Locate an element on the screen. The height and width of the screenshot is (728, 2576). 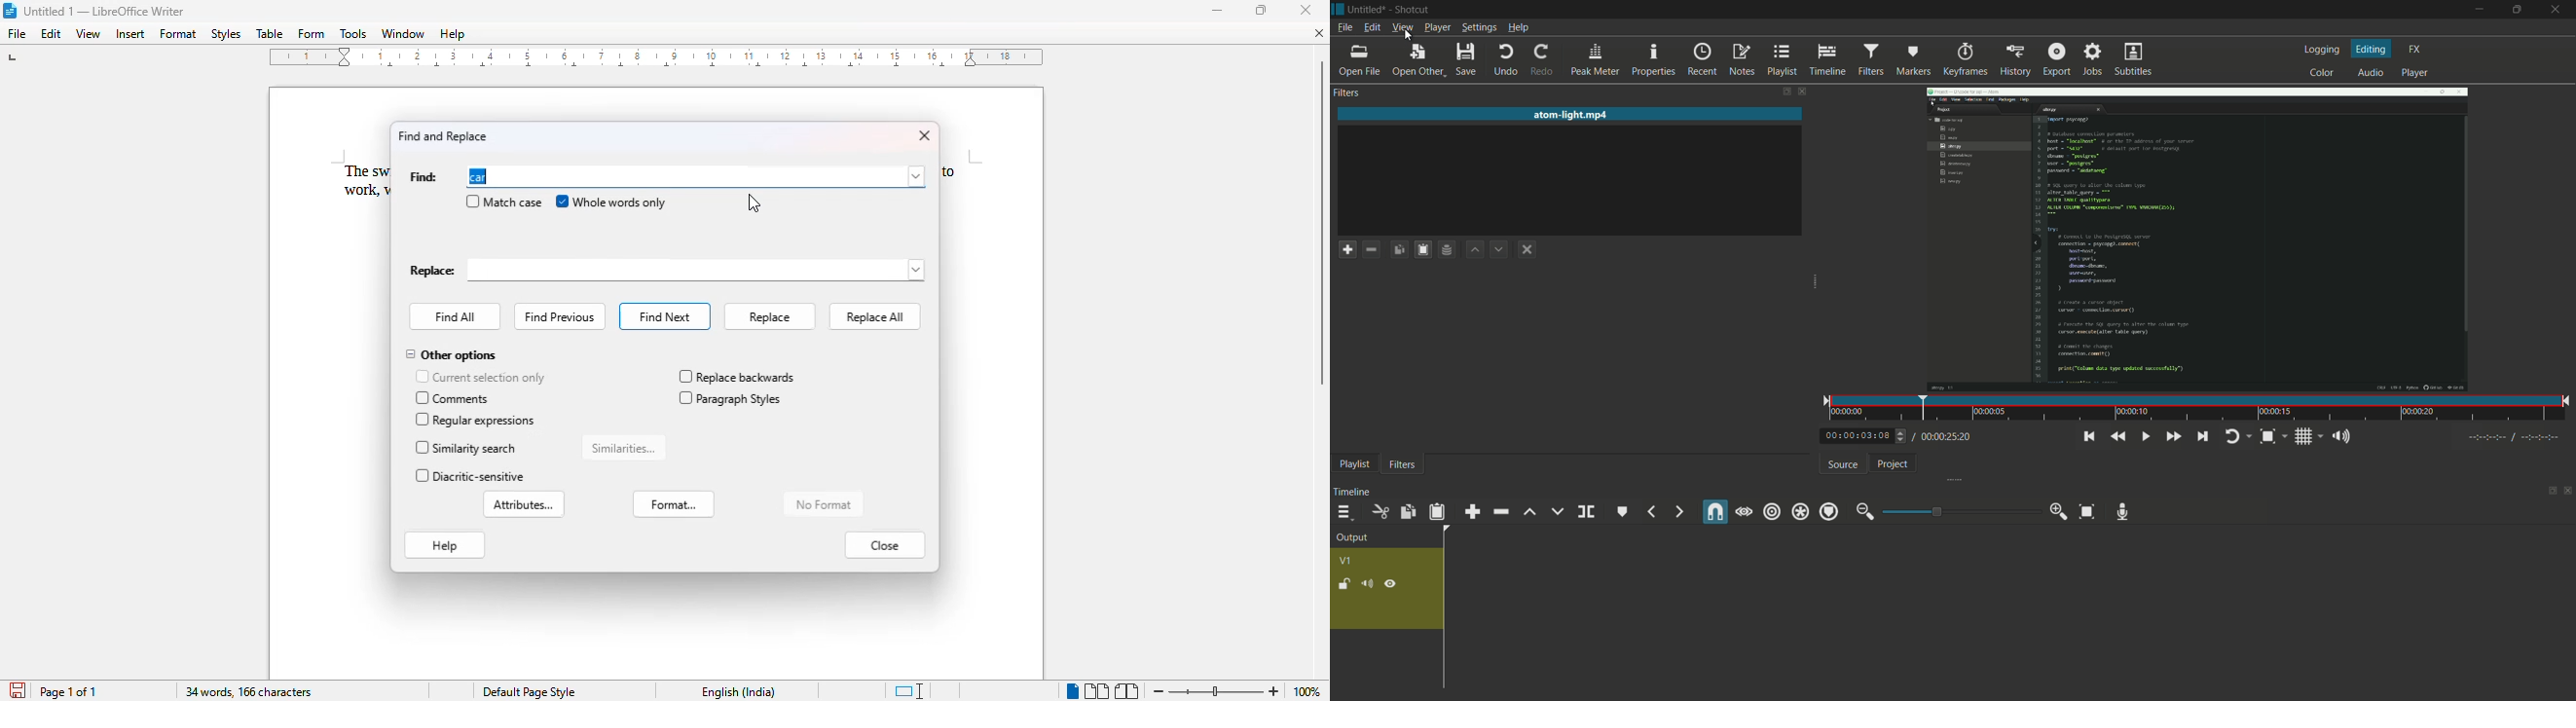
copy checked filters is located at coordinates (1399, 251).